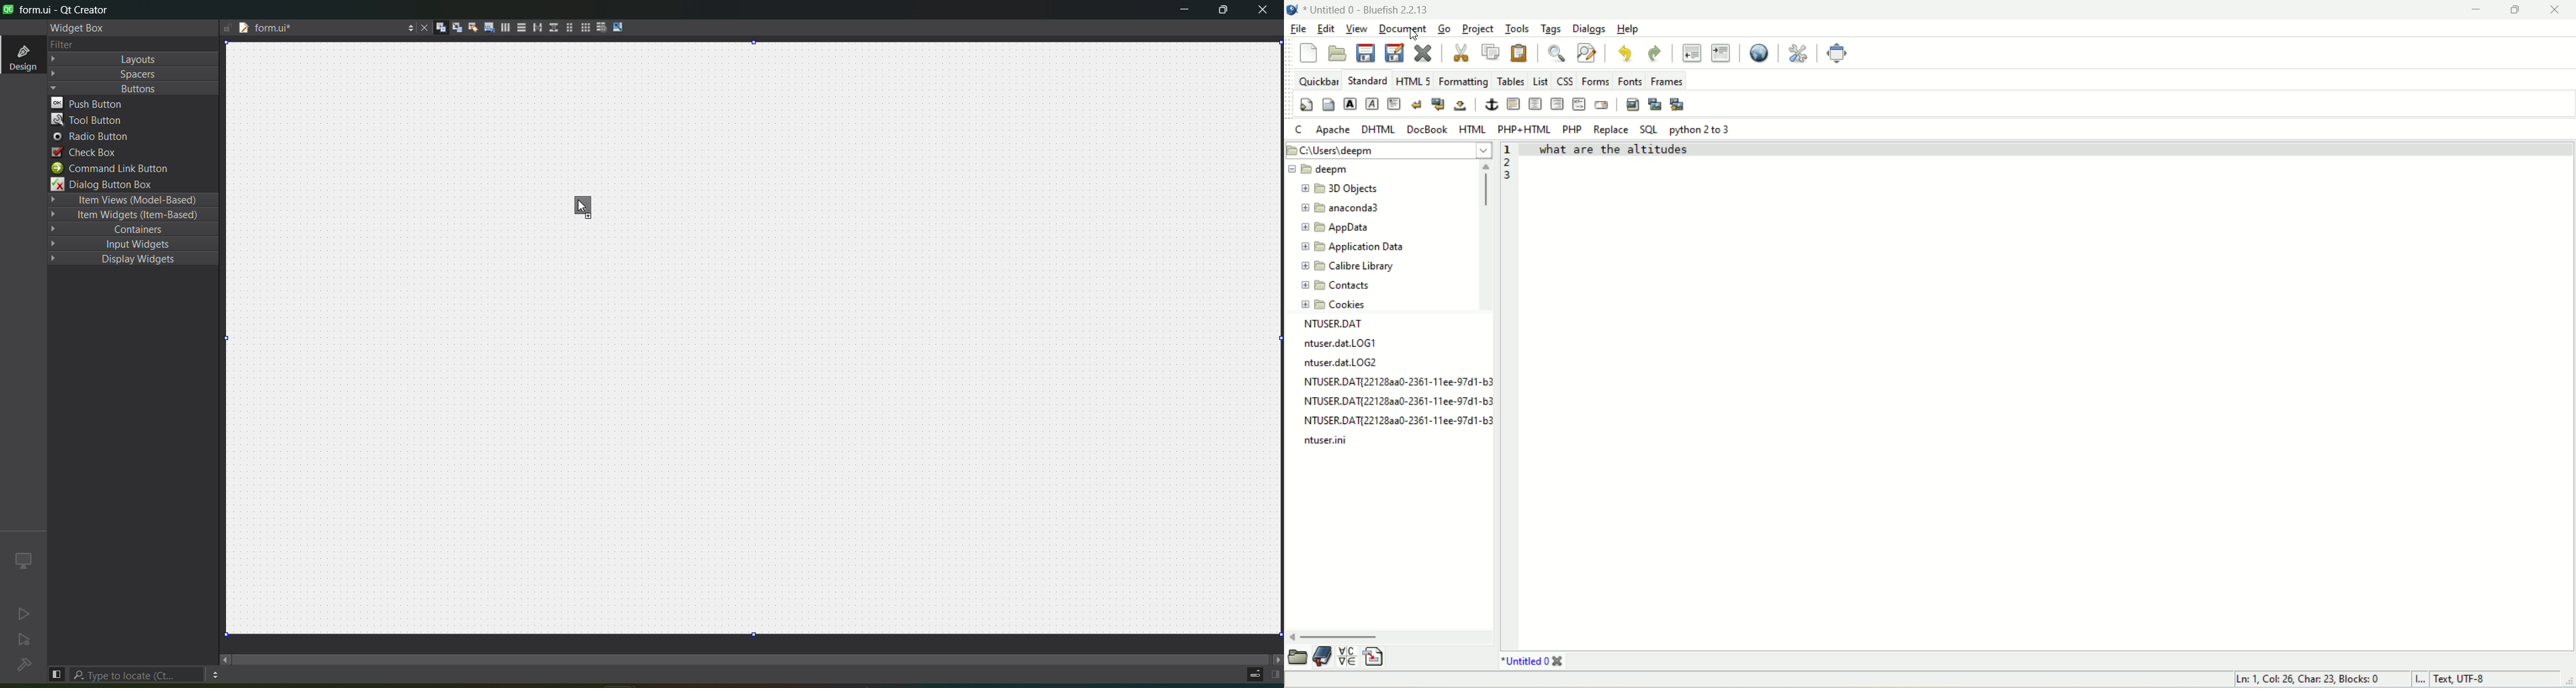  Describe the element at coordinates (1616, 147) in the screenshot. I see `what are the altitudes ` at that location.